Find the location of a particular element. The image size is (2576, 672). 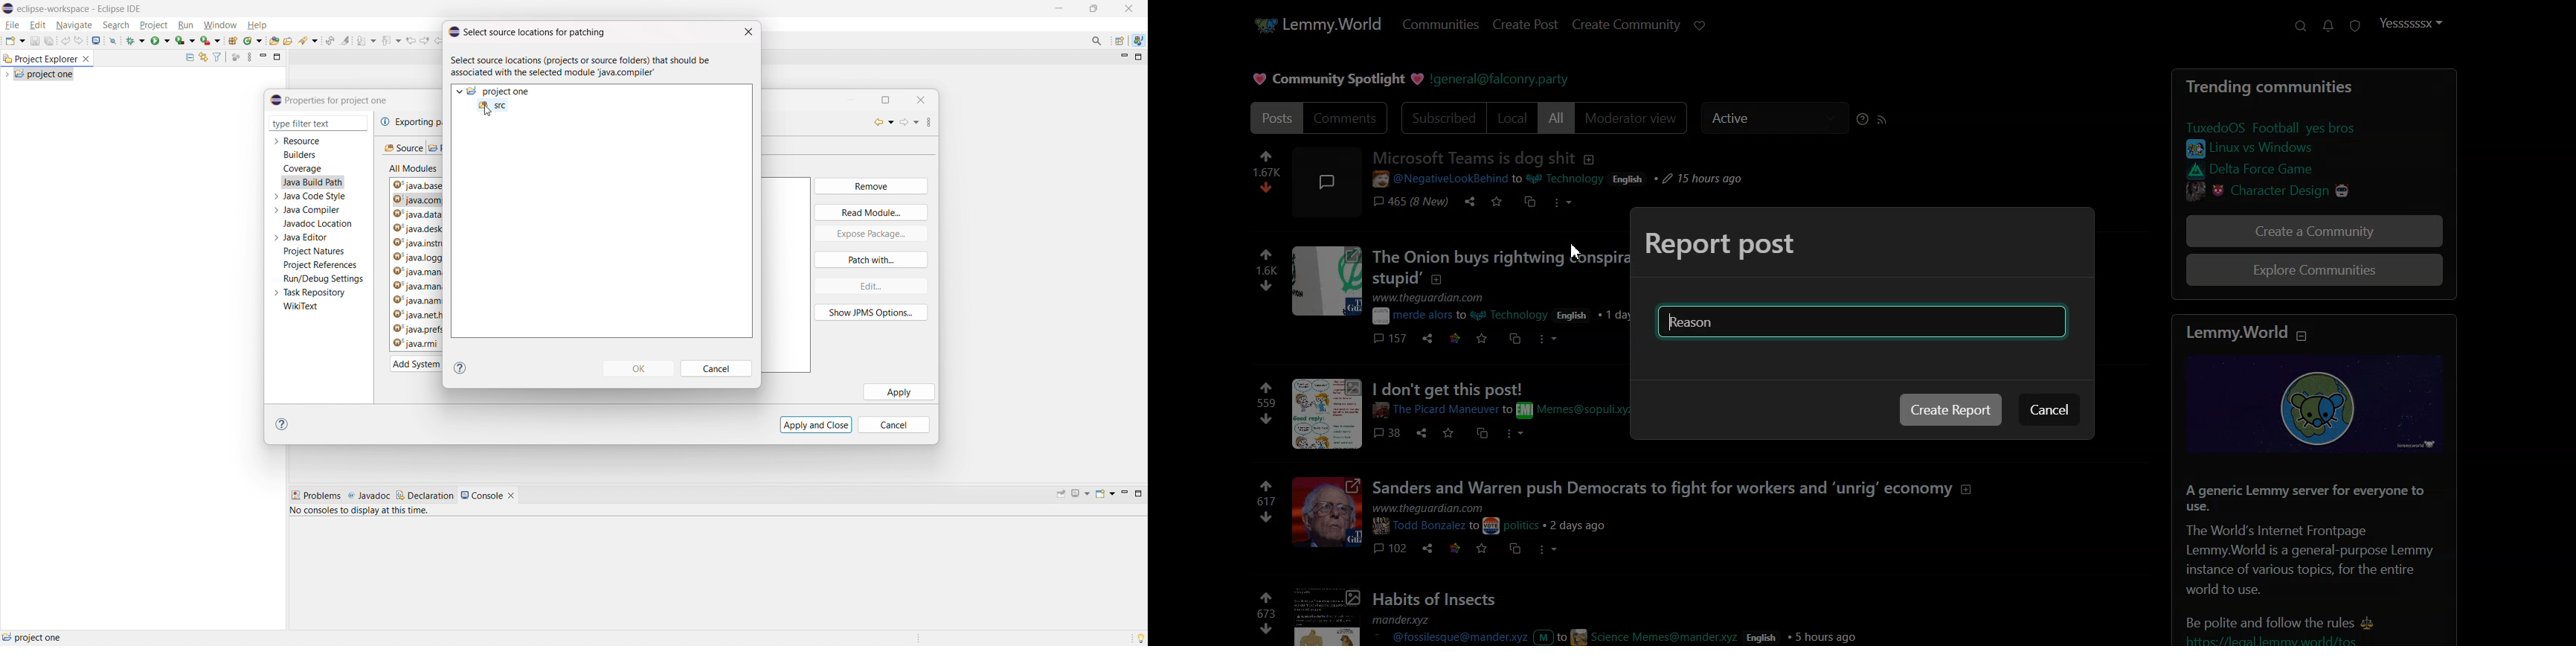

save is located at coordinates (35, 41).